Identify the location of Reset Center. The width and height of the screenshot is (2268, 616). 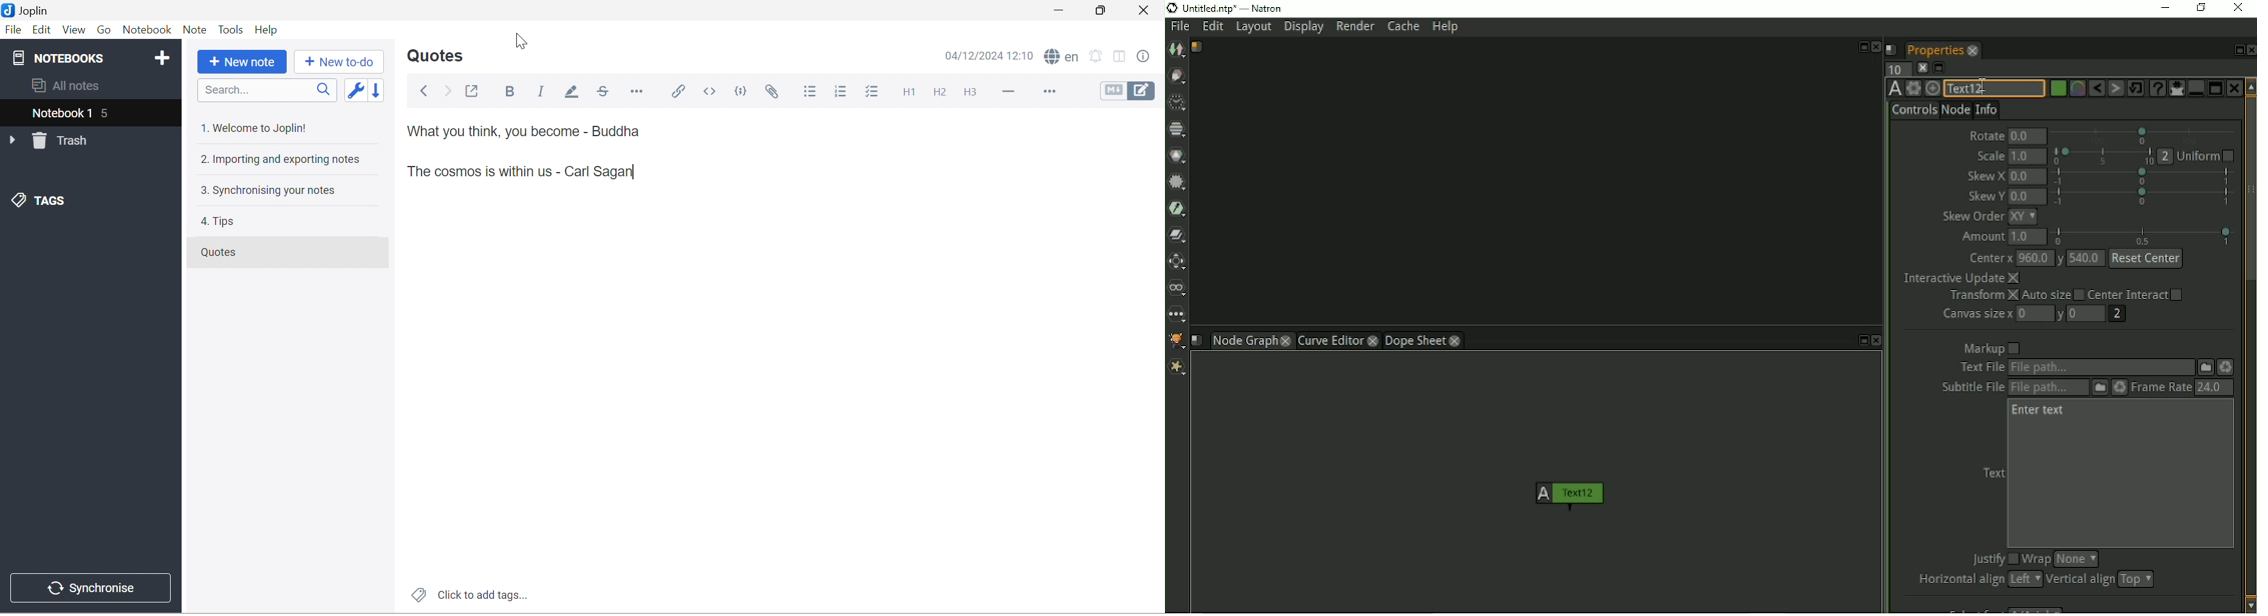
(2147, 259).